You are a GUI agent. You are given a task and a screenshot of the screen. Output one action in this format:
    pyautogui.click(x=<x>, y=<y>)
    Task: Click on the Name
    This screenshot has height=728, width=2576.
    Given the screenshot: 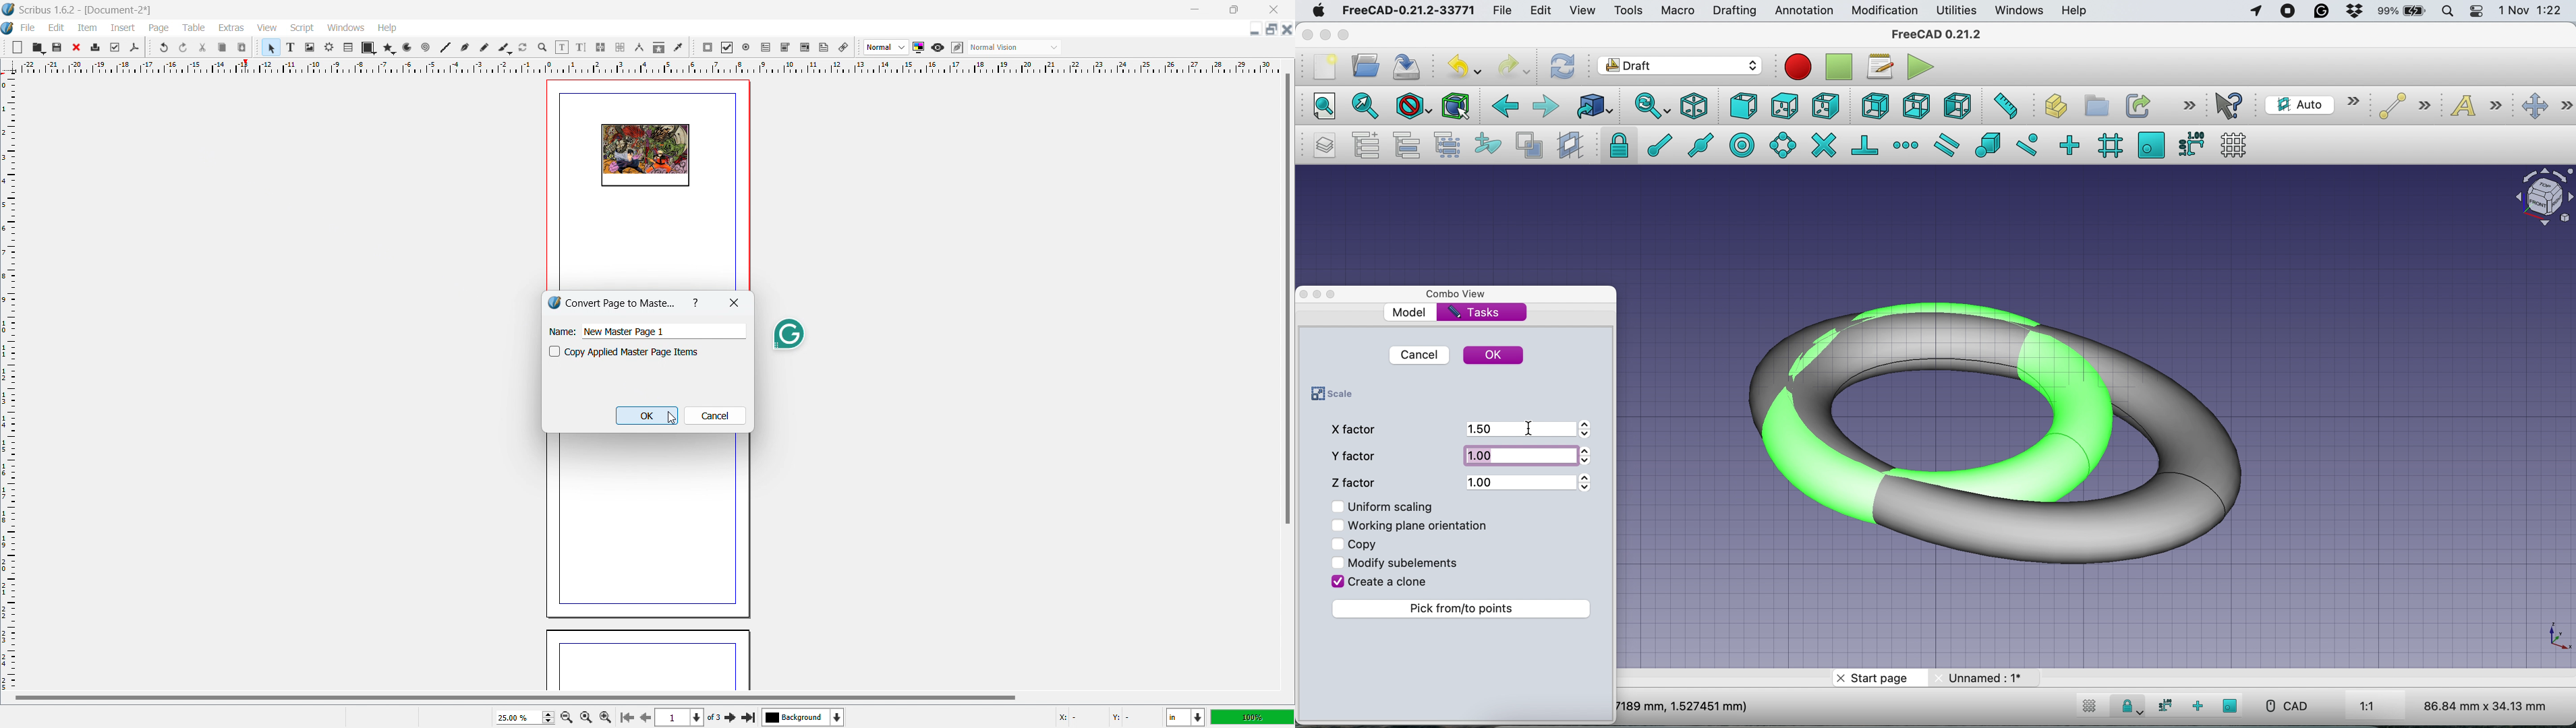 What is the action you would take?
    pyautogui.click(x=561, y=331)
    